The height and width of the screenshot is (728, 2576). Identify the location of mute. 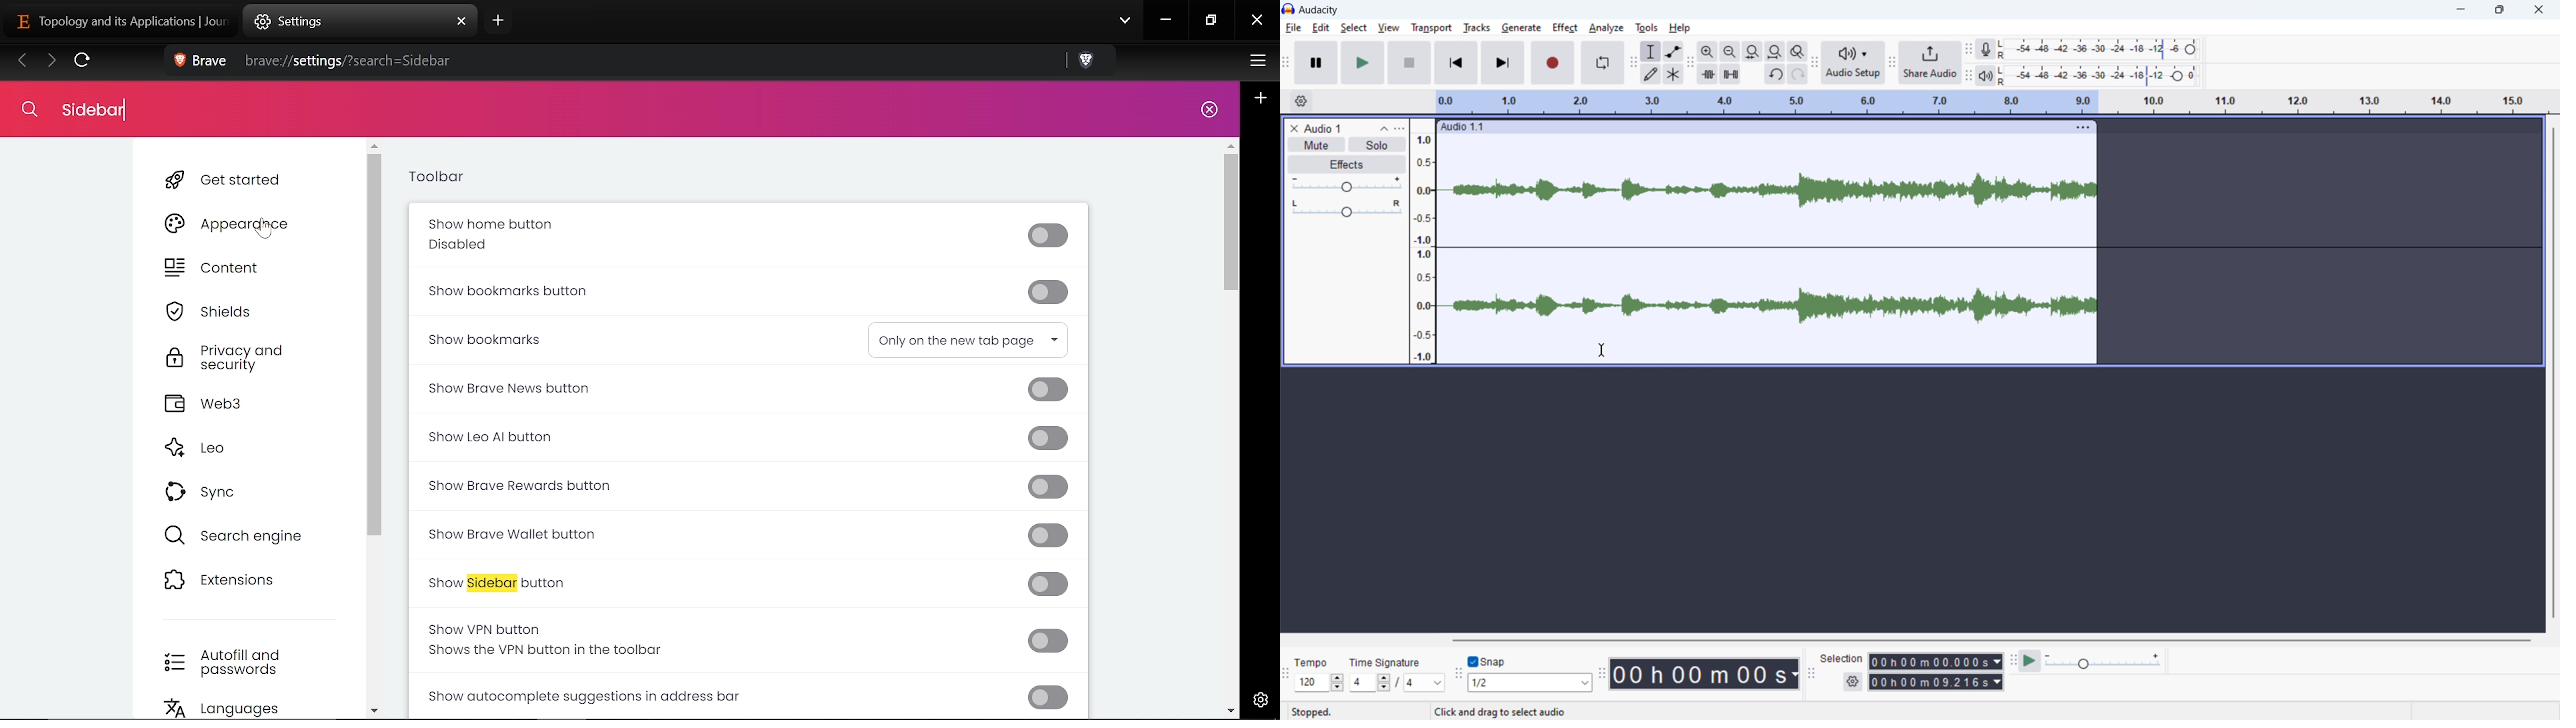
(1315, 145).